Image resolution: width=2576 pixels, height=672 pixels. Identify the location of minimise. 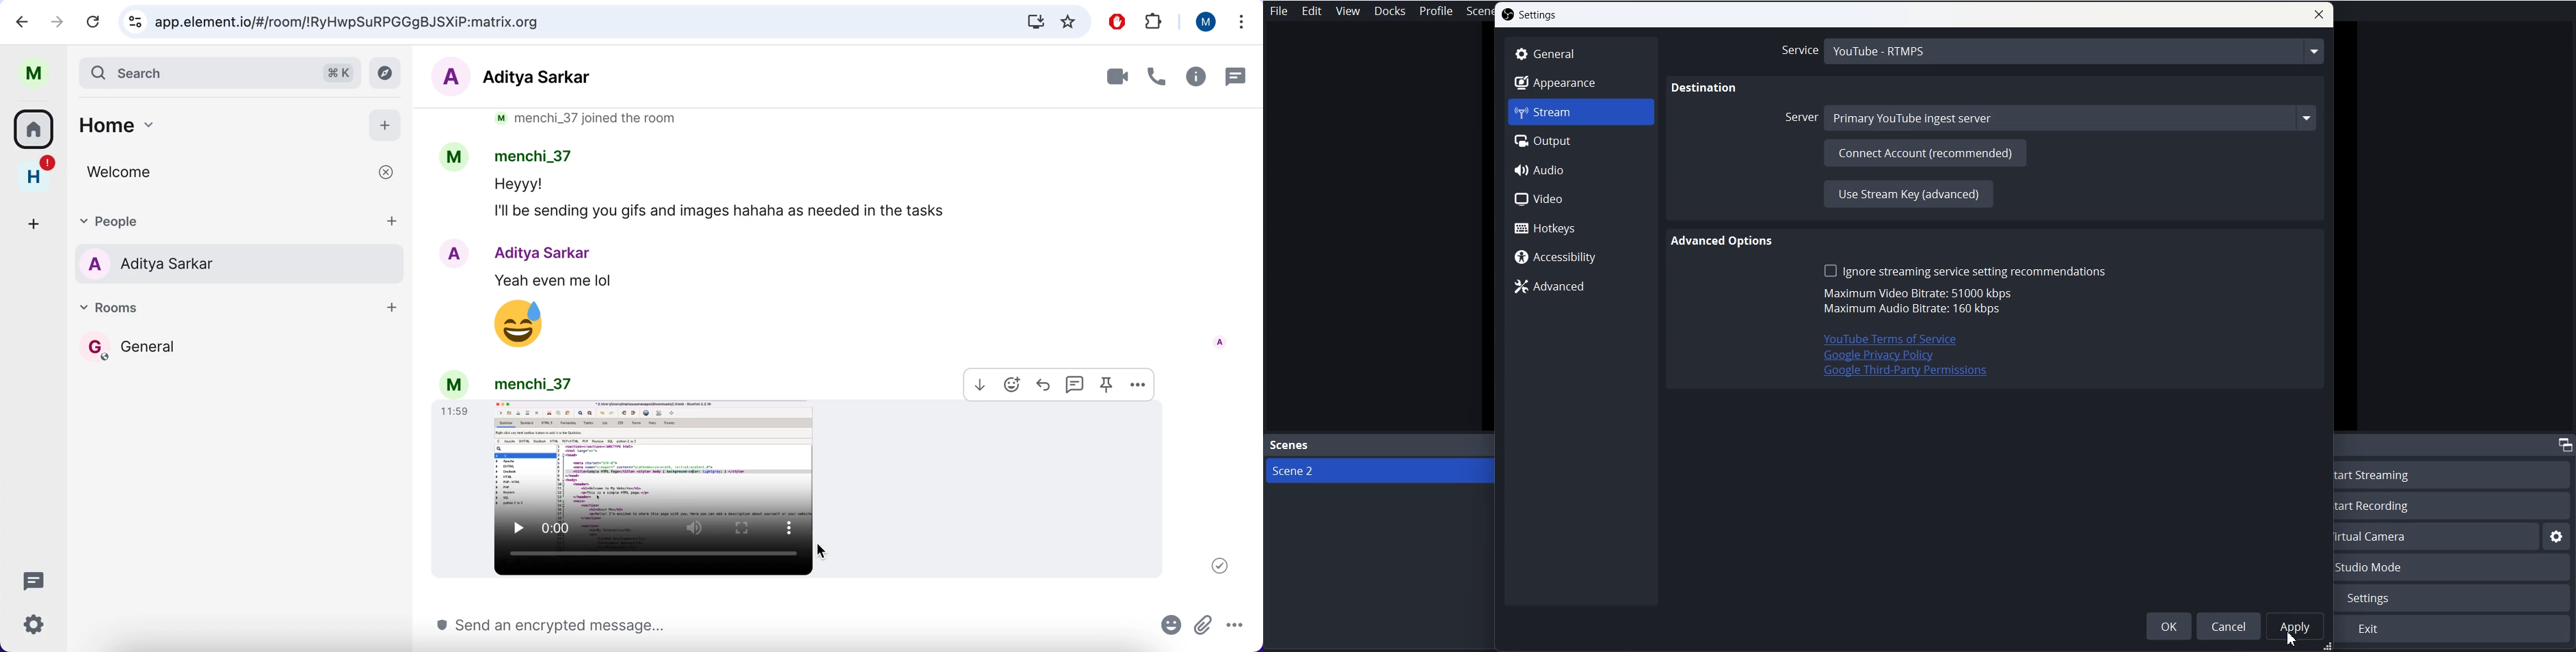
(2563, 444).